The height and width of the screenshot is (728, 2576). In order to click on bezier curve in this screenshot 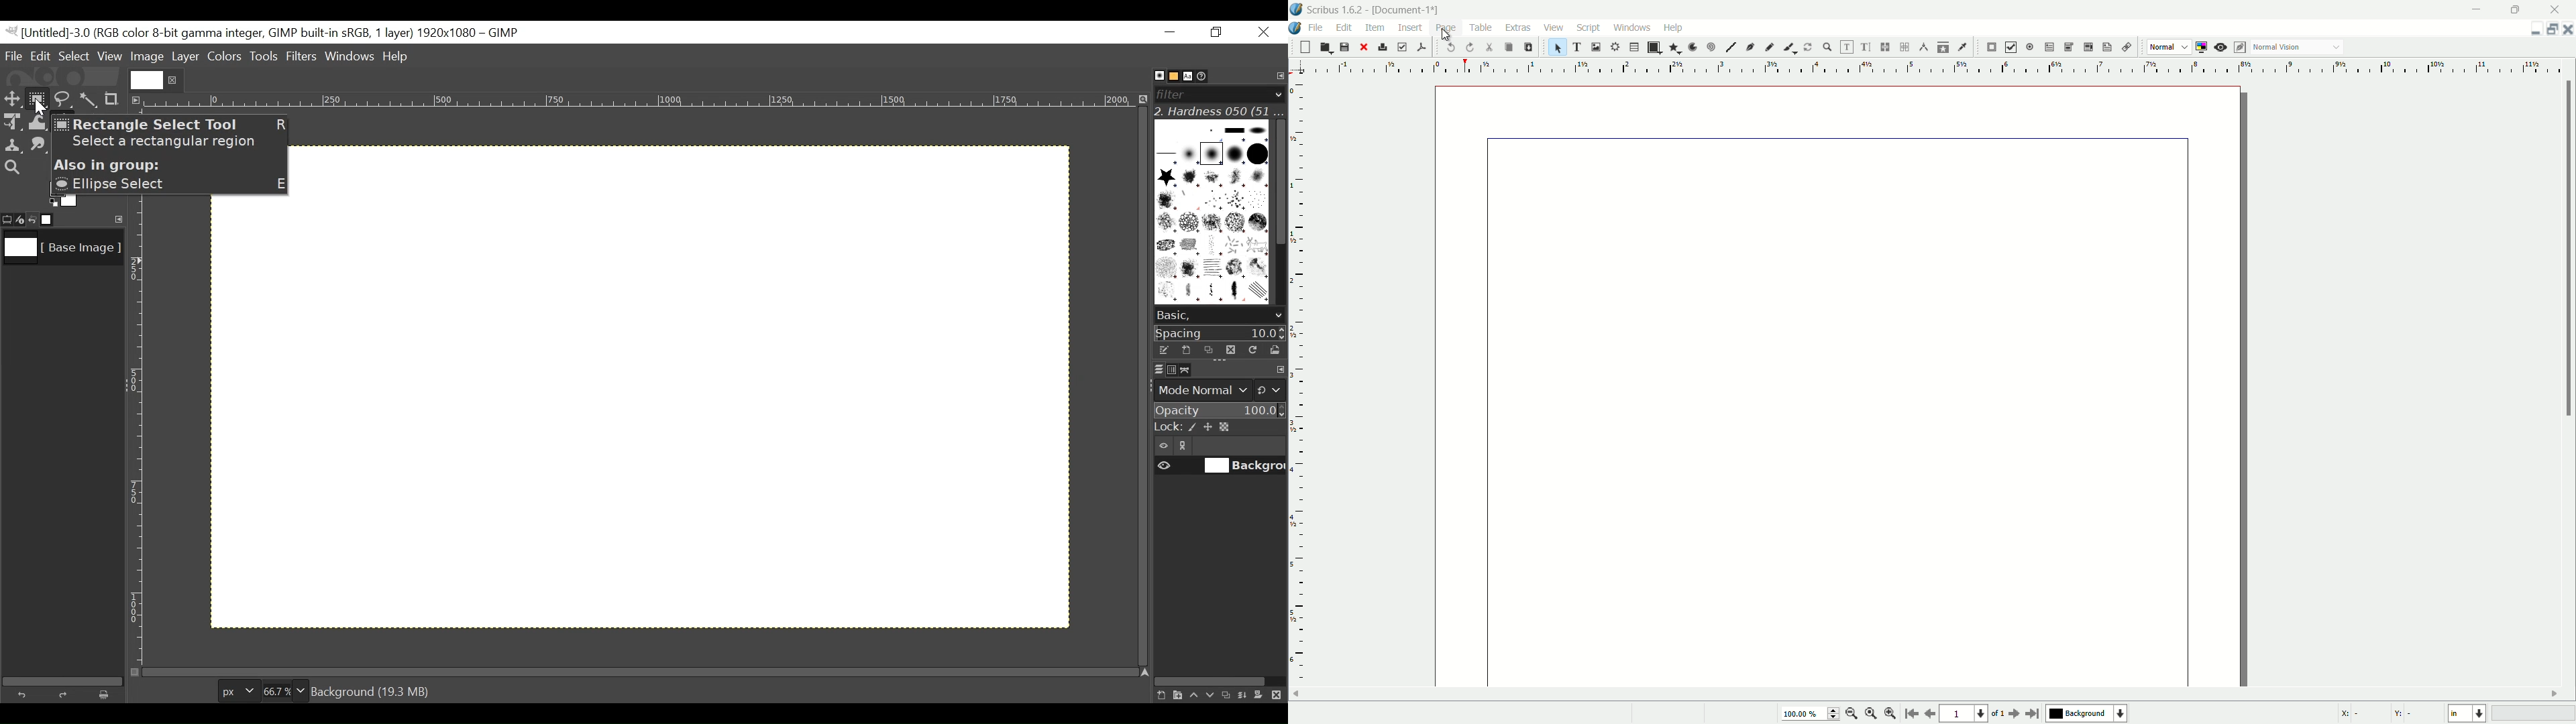, I will do `click(1751, 48)`.